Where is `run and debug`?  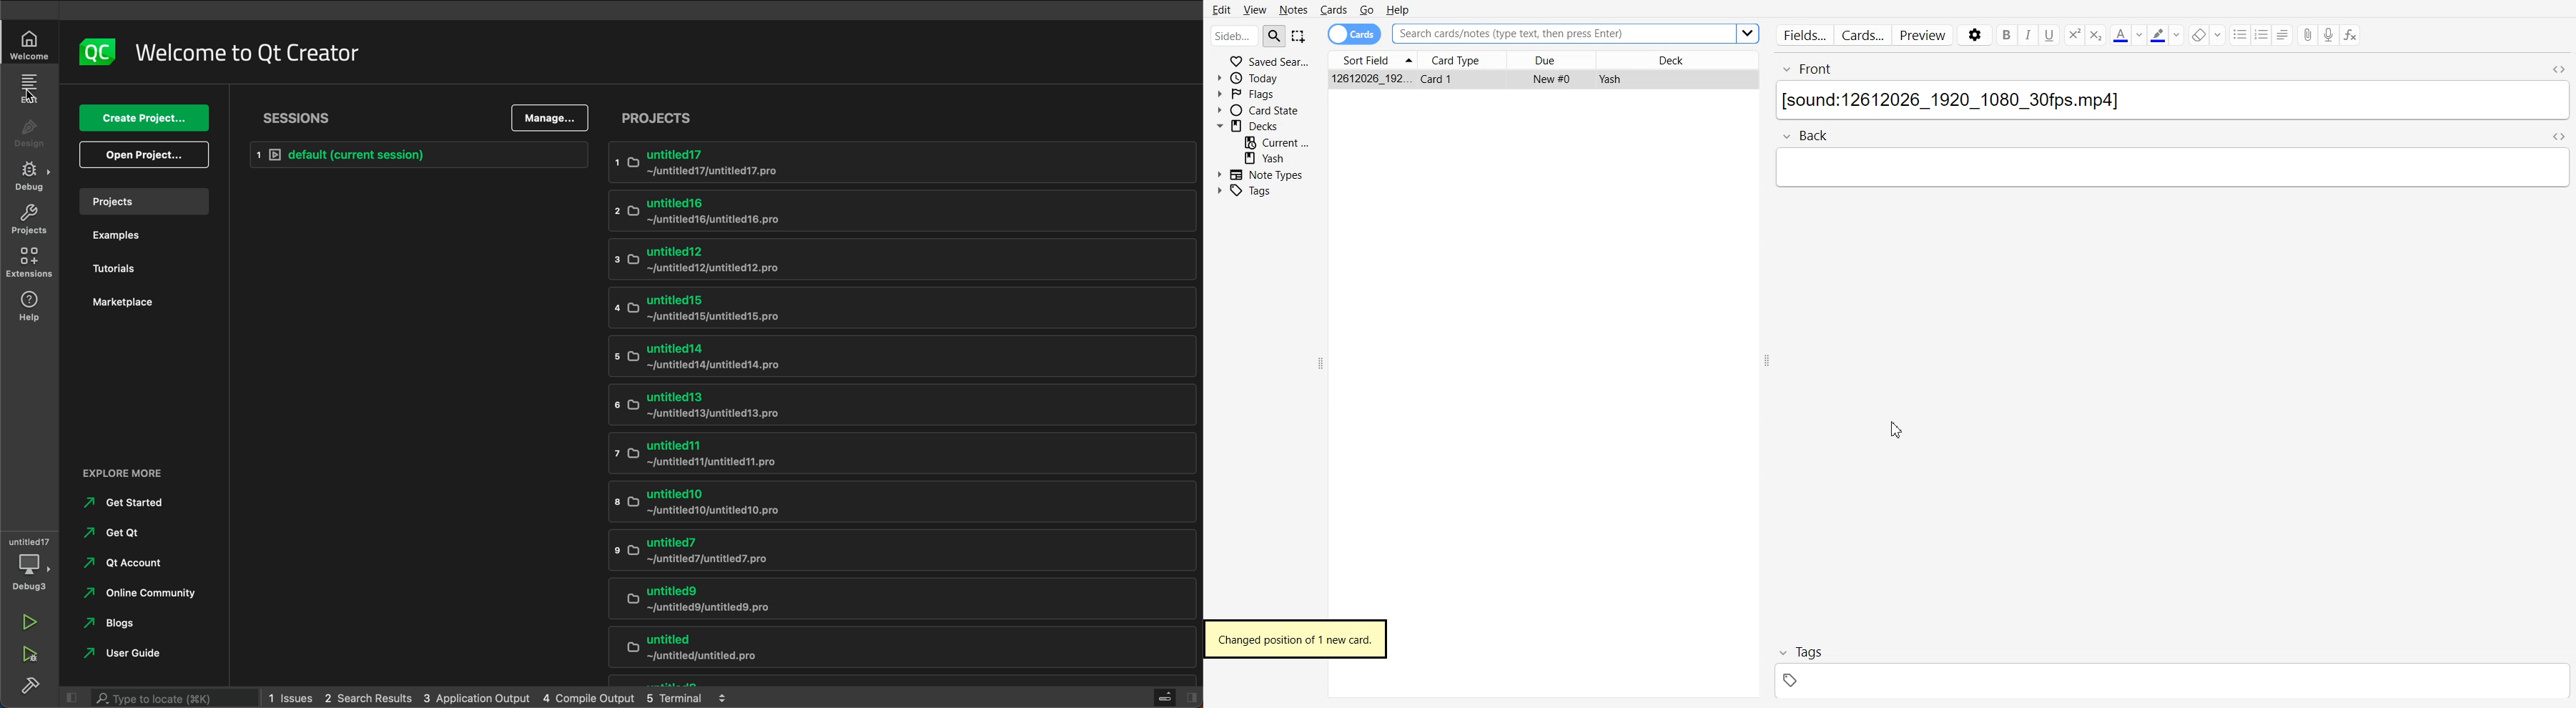 run and debug is located at coordinates (35, 655).